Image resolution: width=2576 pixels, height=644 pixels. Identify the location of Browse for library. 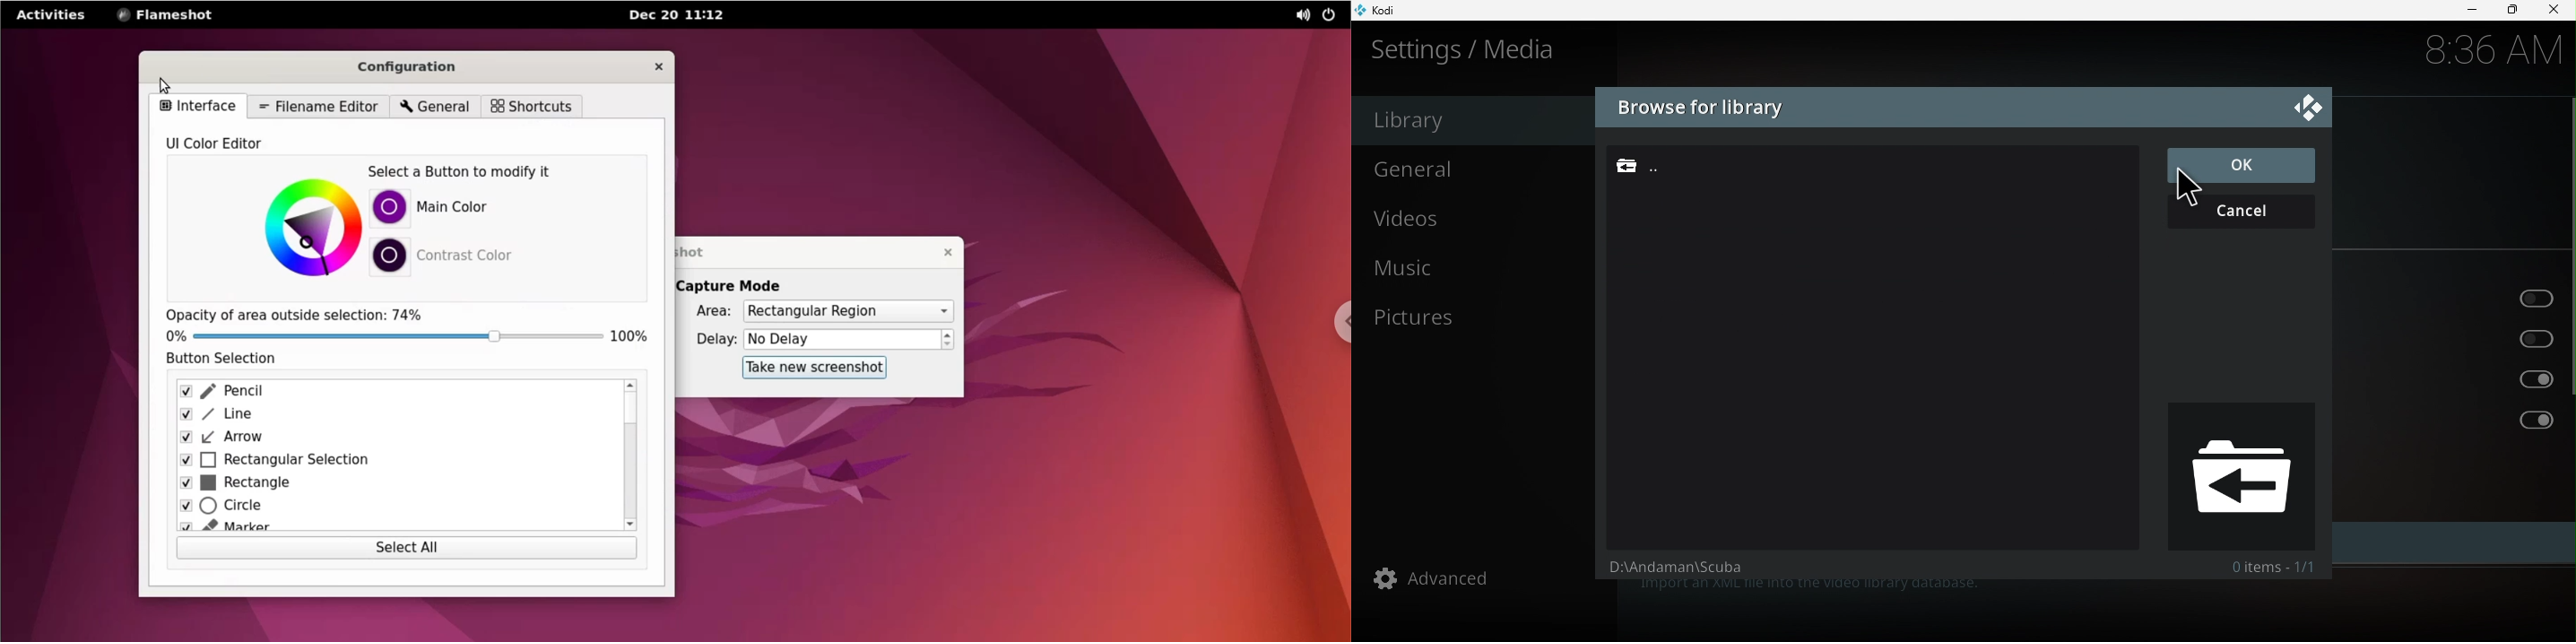
(1700, 108).